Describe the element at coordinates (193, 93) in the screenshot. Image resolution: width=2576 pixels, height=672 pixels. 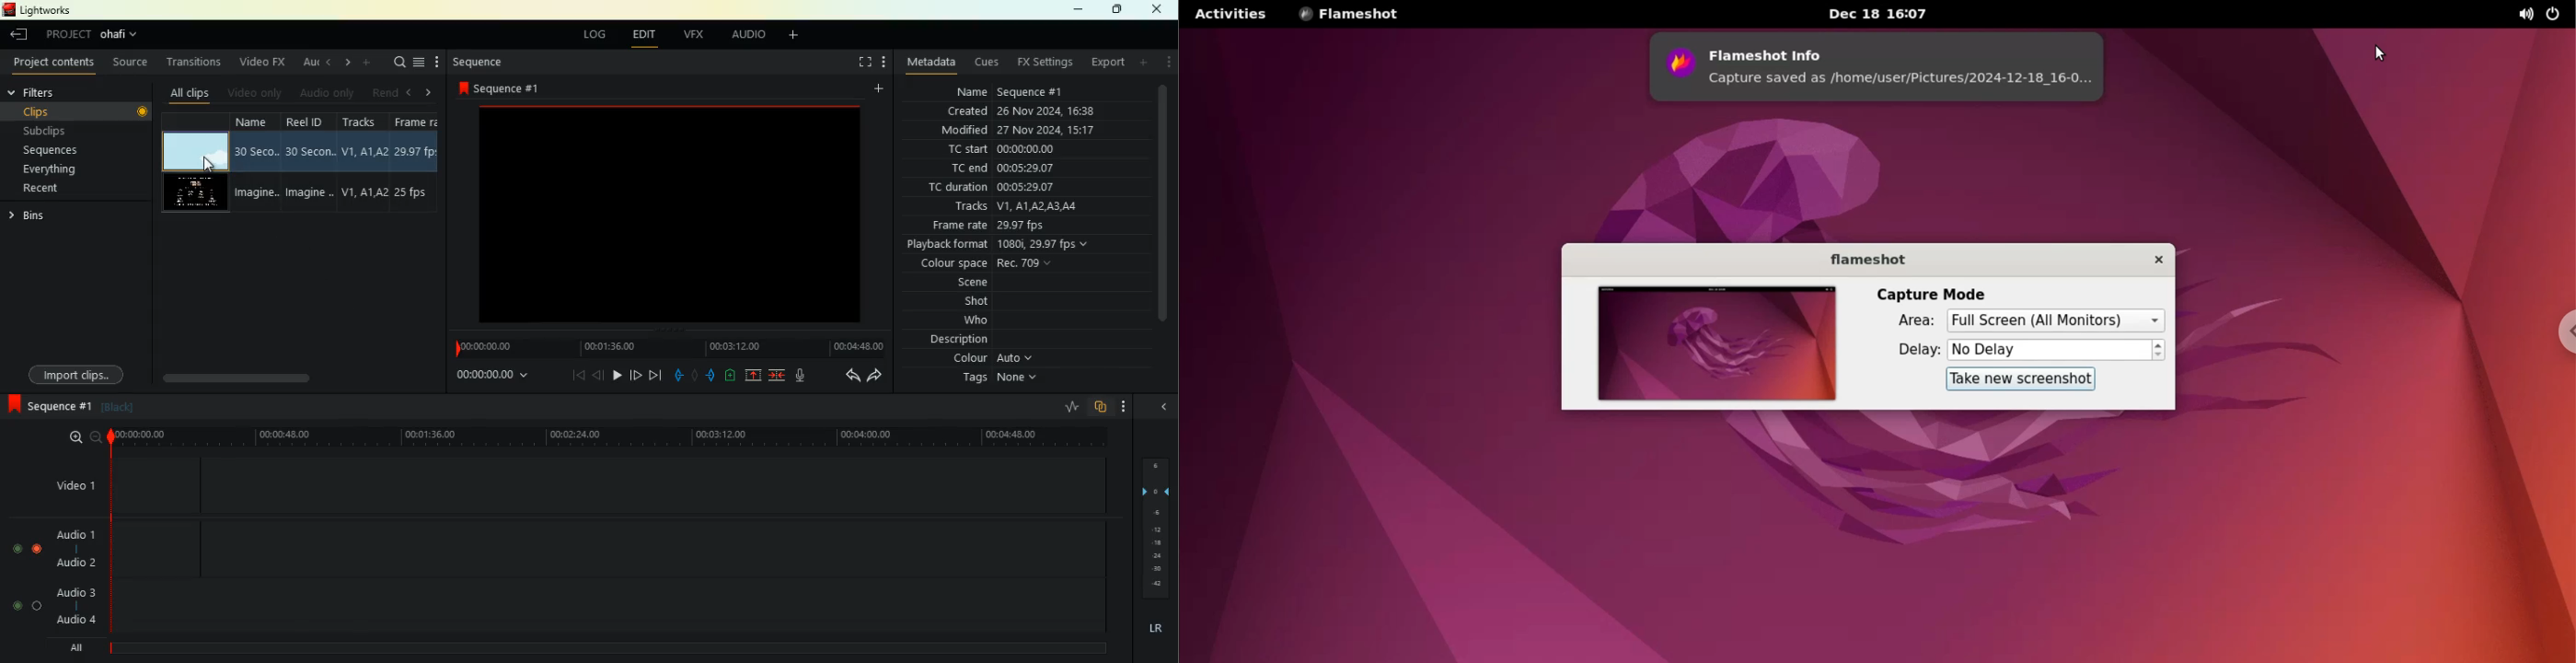
I see `all clips` at that location.